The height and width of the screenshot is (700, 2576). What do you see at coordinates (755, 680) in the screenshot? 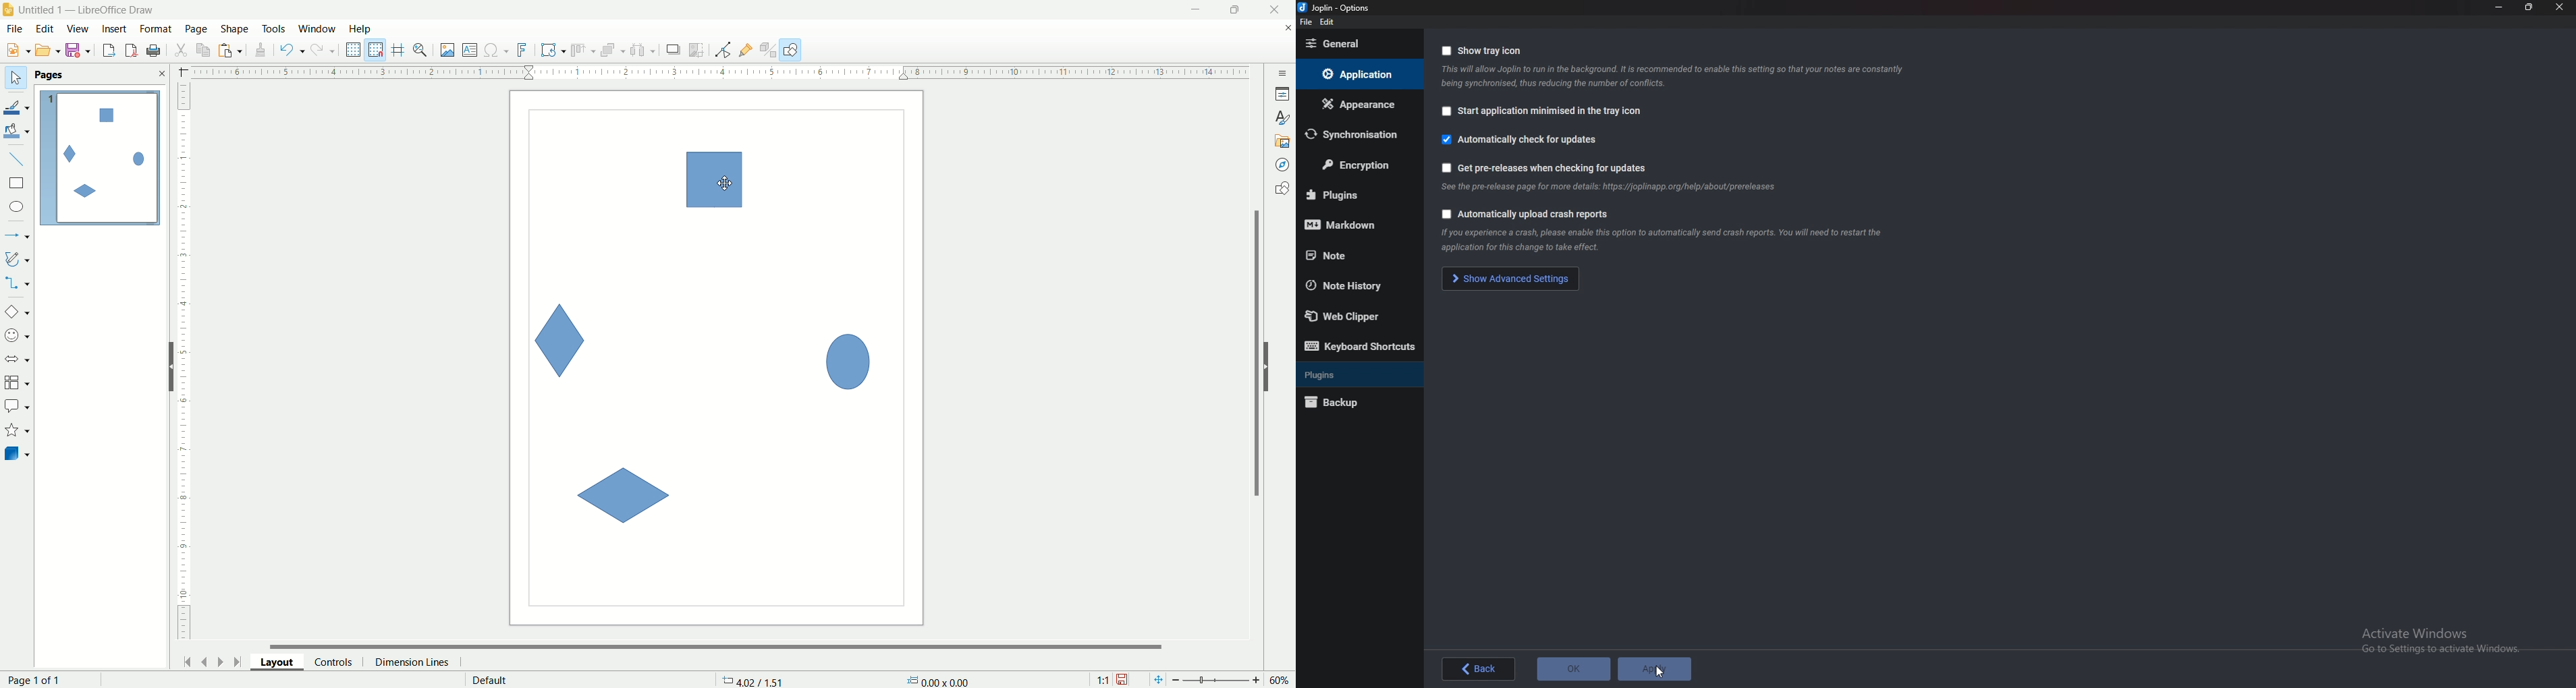
I see `coordinates` at bounding box center [755, 680].